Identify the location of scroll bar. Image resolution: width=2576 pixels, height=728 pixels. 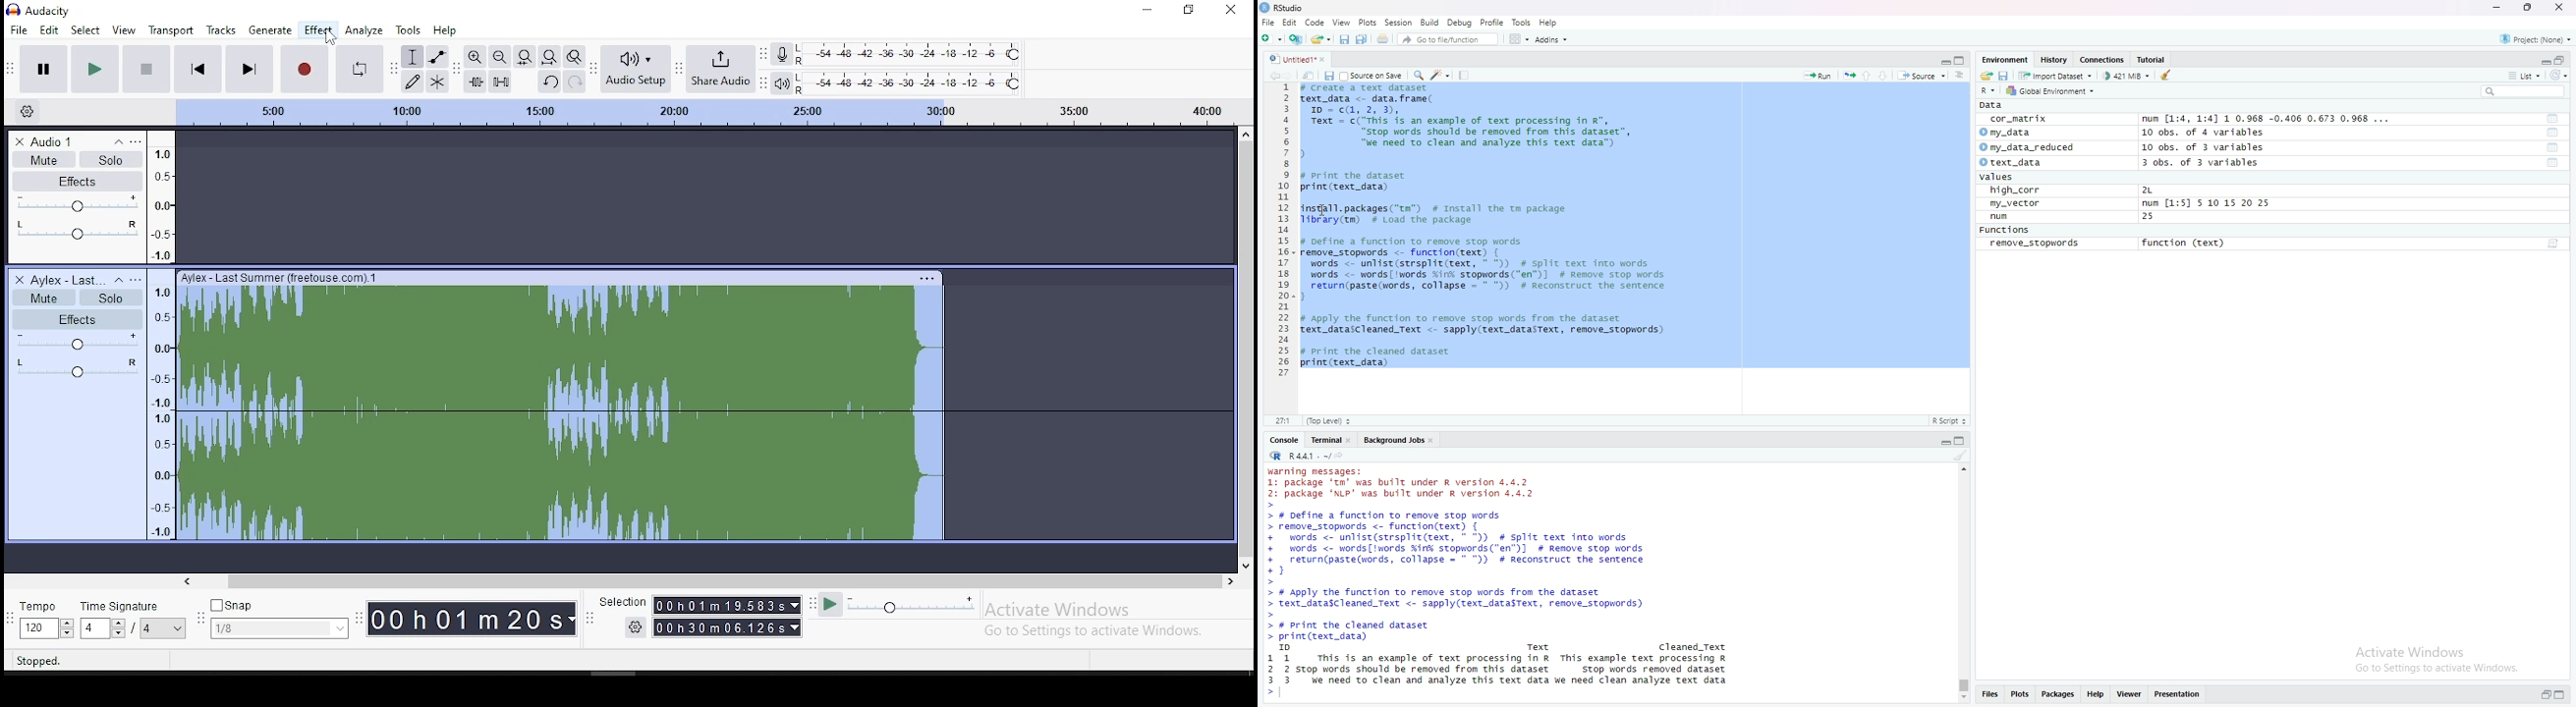
(1244, 347).